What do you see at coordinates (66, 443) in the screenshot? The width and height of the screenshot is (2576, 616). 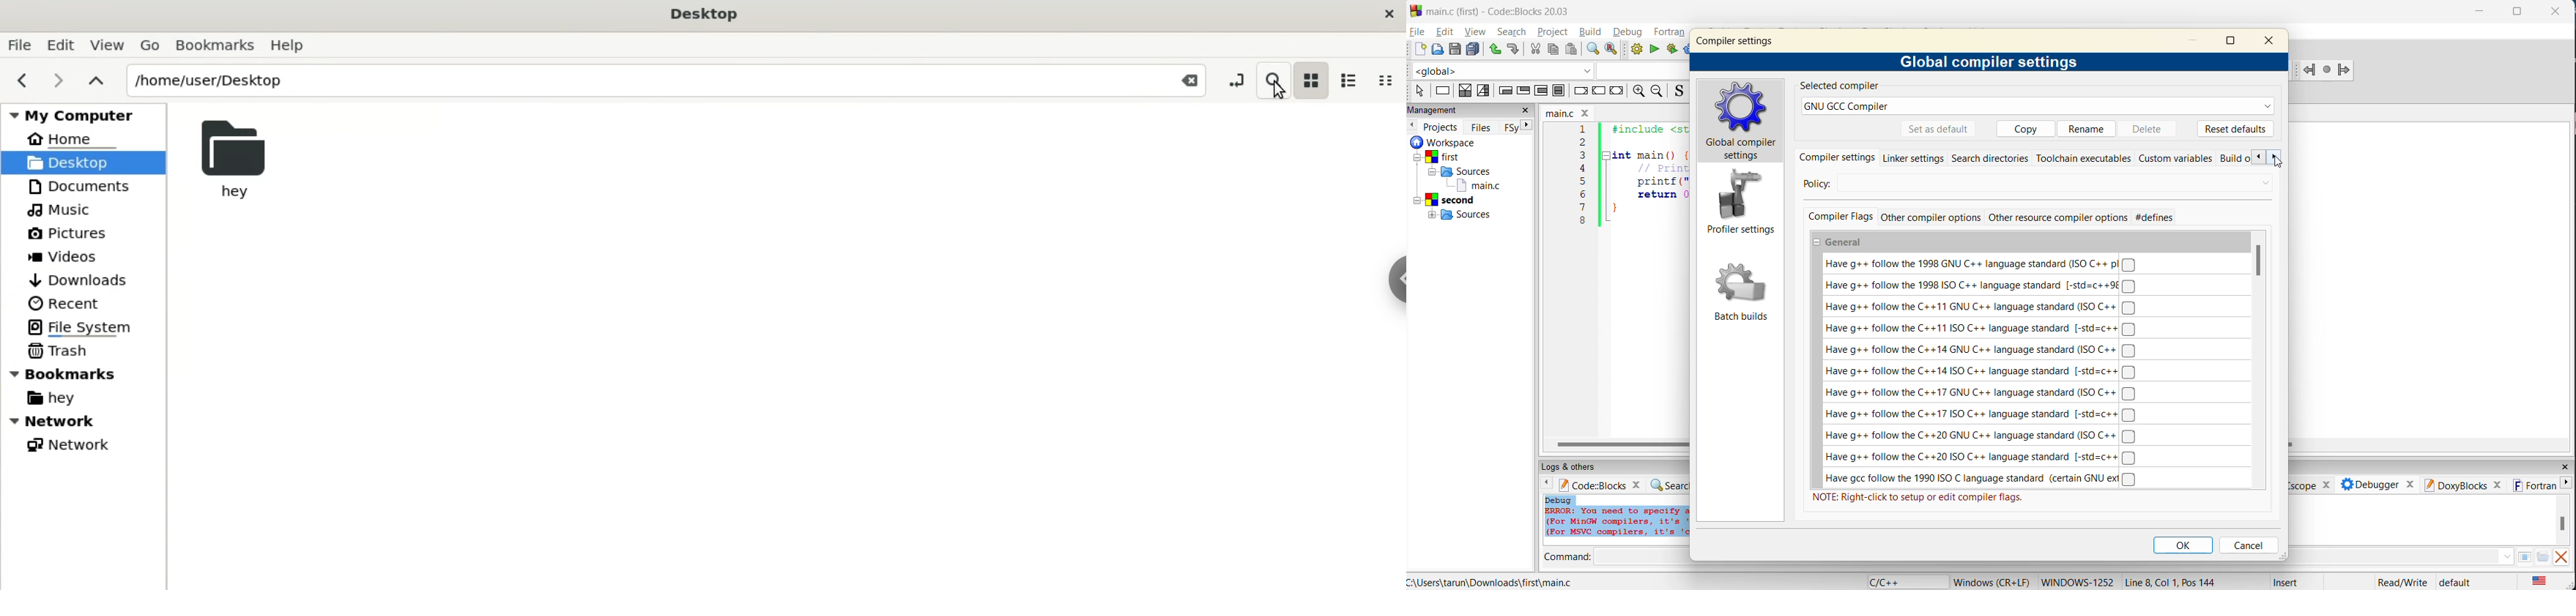 I see `Network` at bounding box center [66, 443].